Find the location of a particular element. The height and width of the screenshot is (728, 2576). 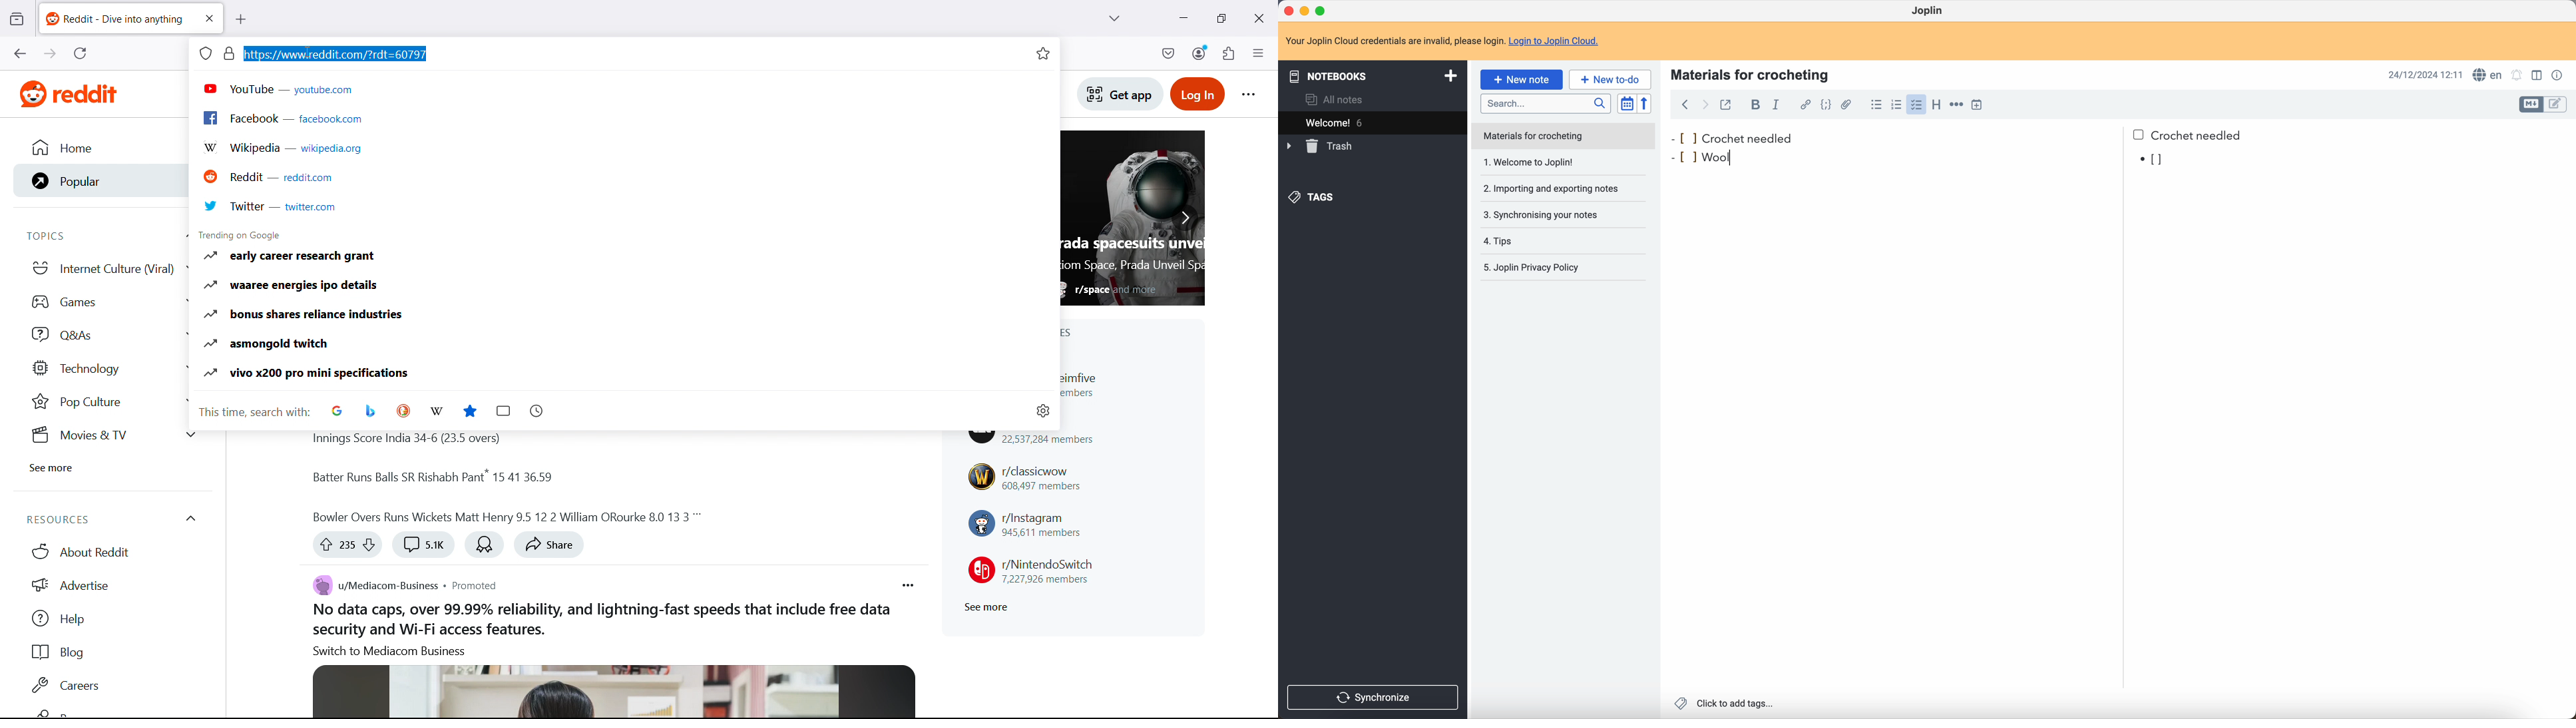

extensions is located at coordinates (1229, 52).